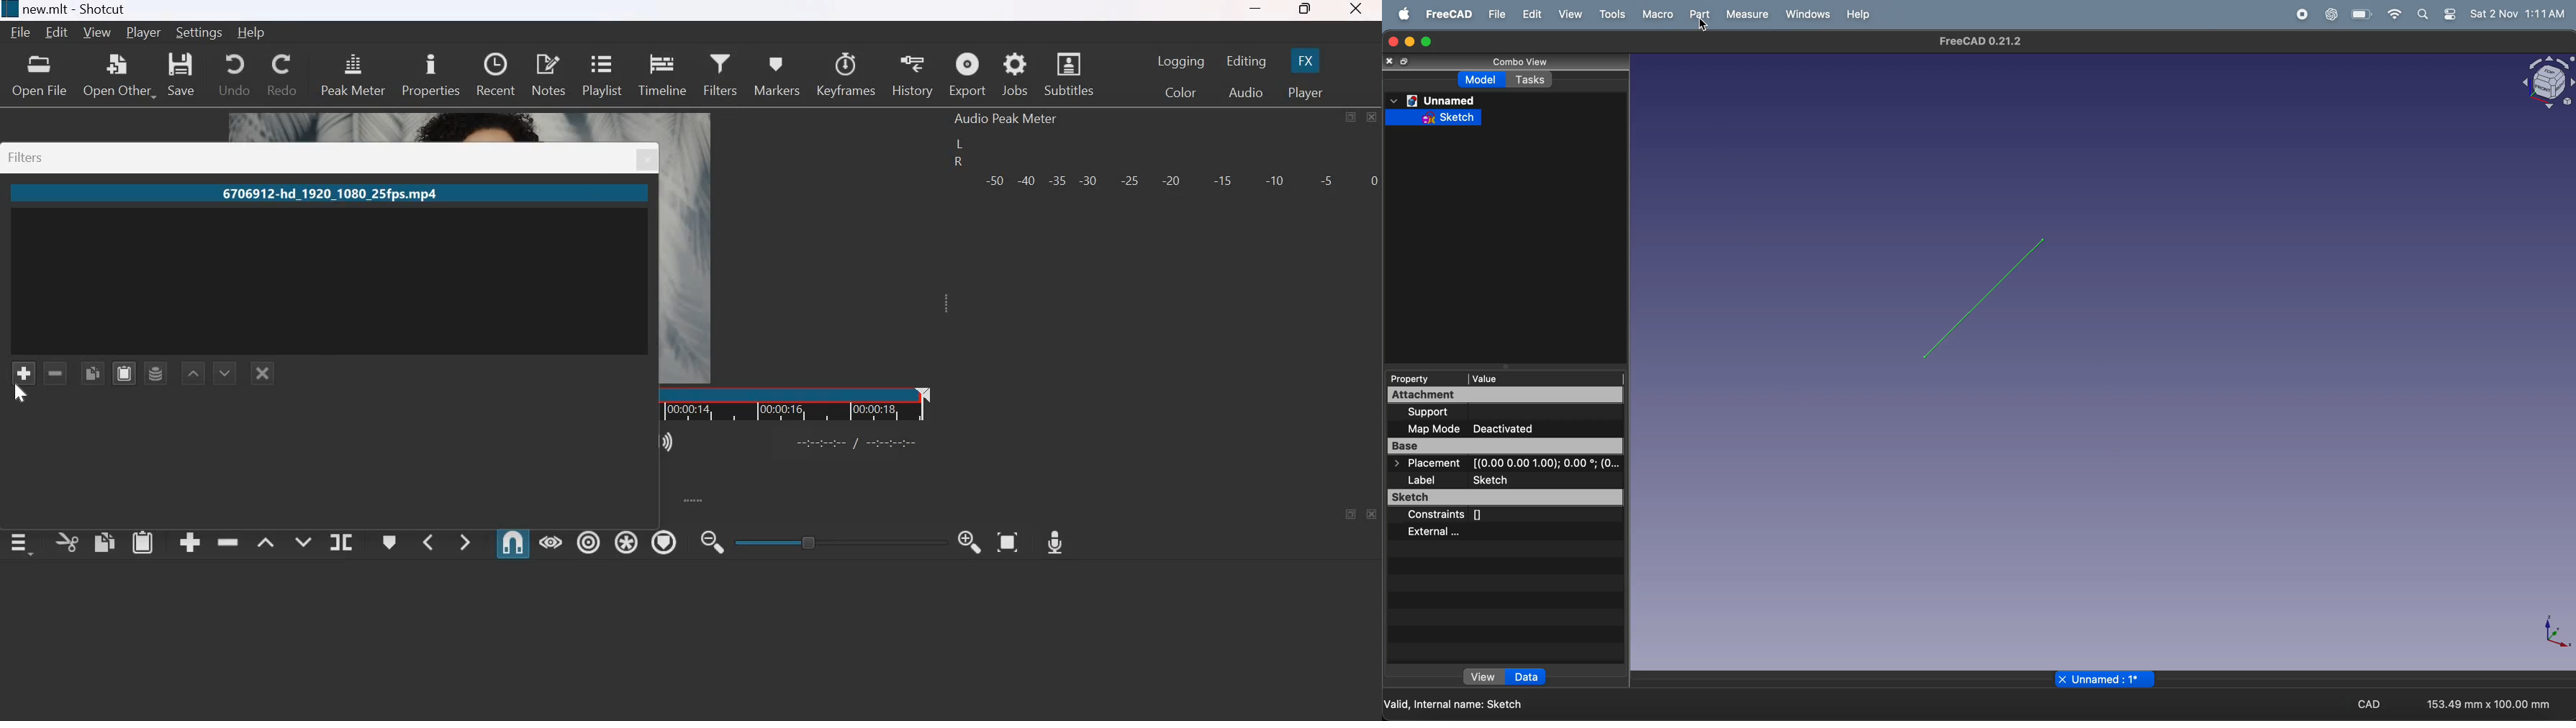 The height and width of the screenshot is (728, 2576). What do you see at coordinates (9, 9) in the screenshot?
I see `` at bounding box center [9, 9].